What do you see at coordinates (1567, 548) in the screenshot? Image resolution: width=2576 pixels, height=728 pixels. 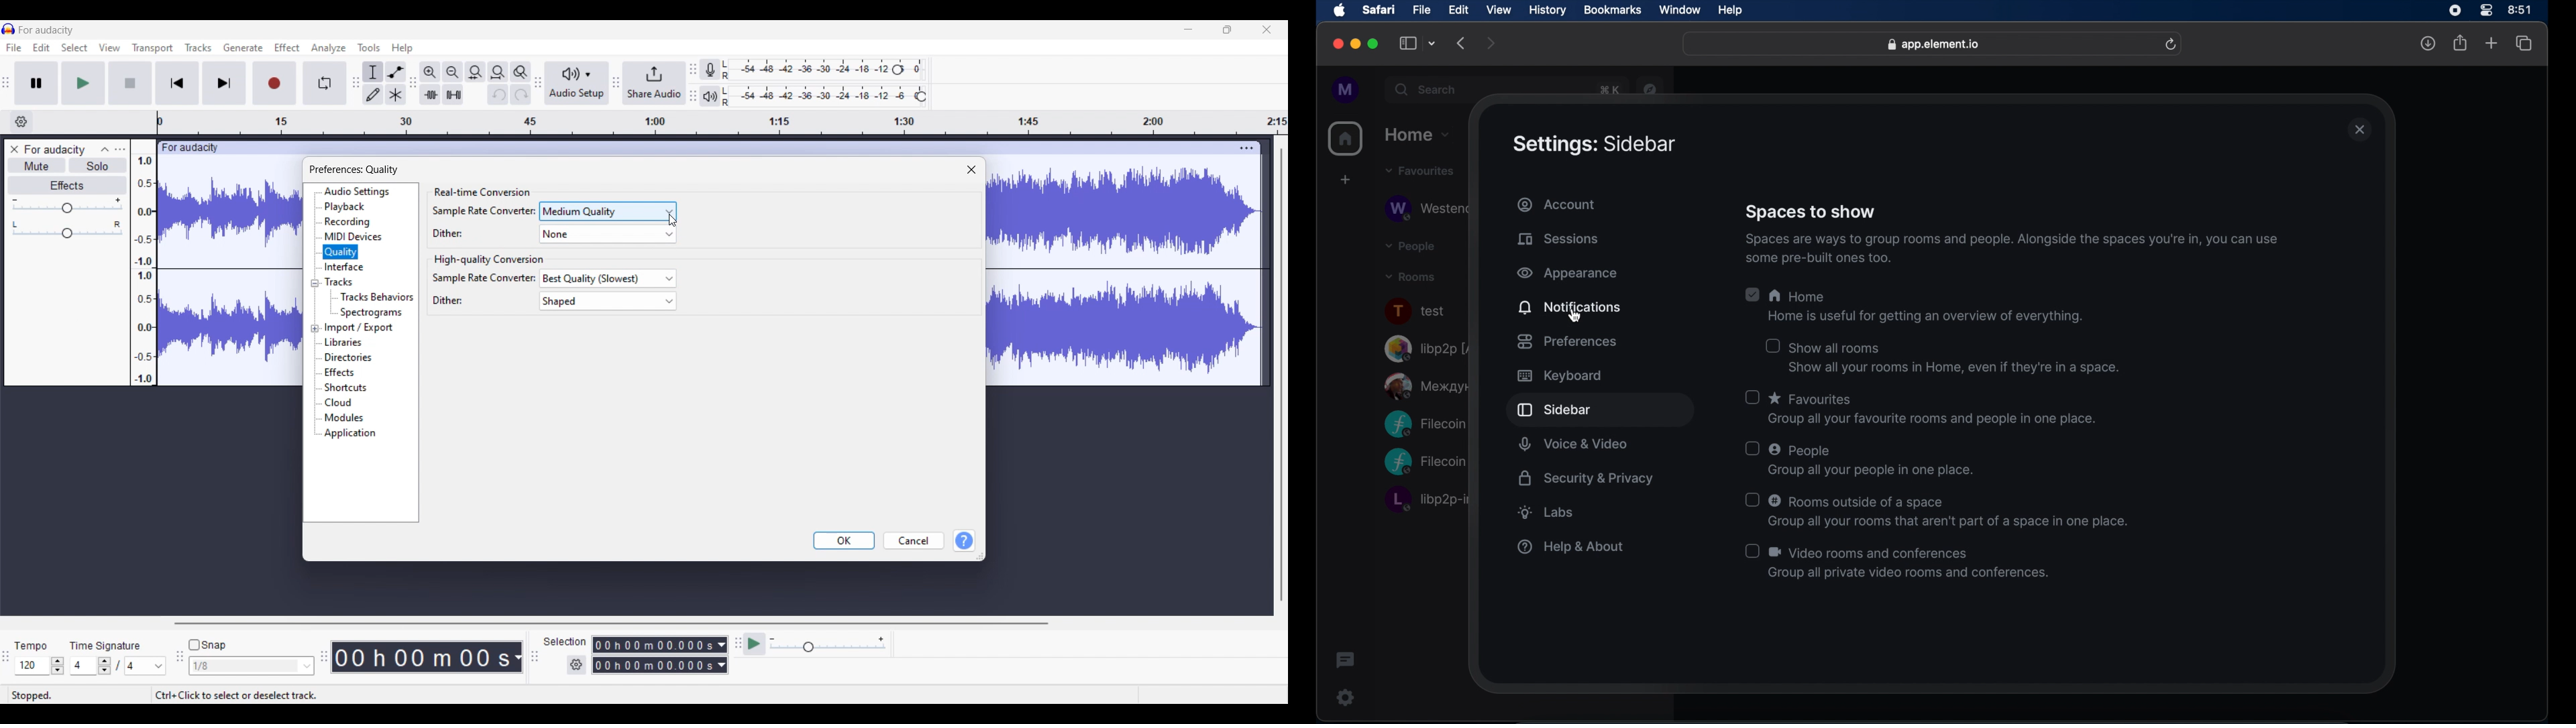 I see `help & about` at bounding box center [1567, 548].